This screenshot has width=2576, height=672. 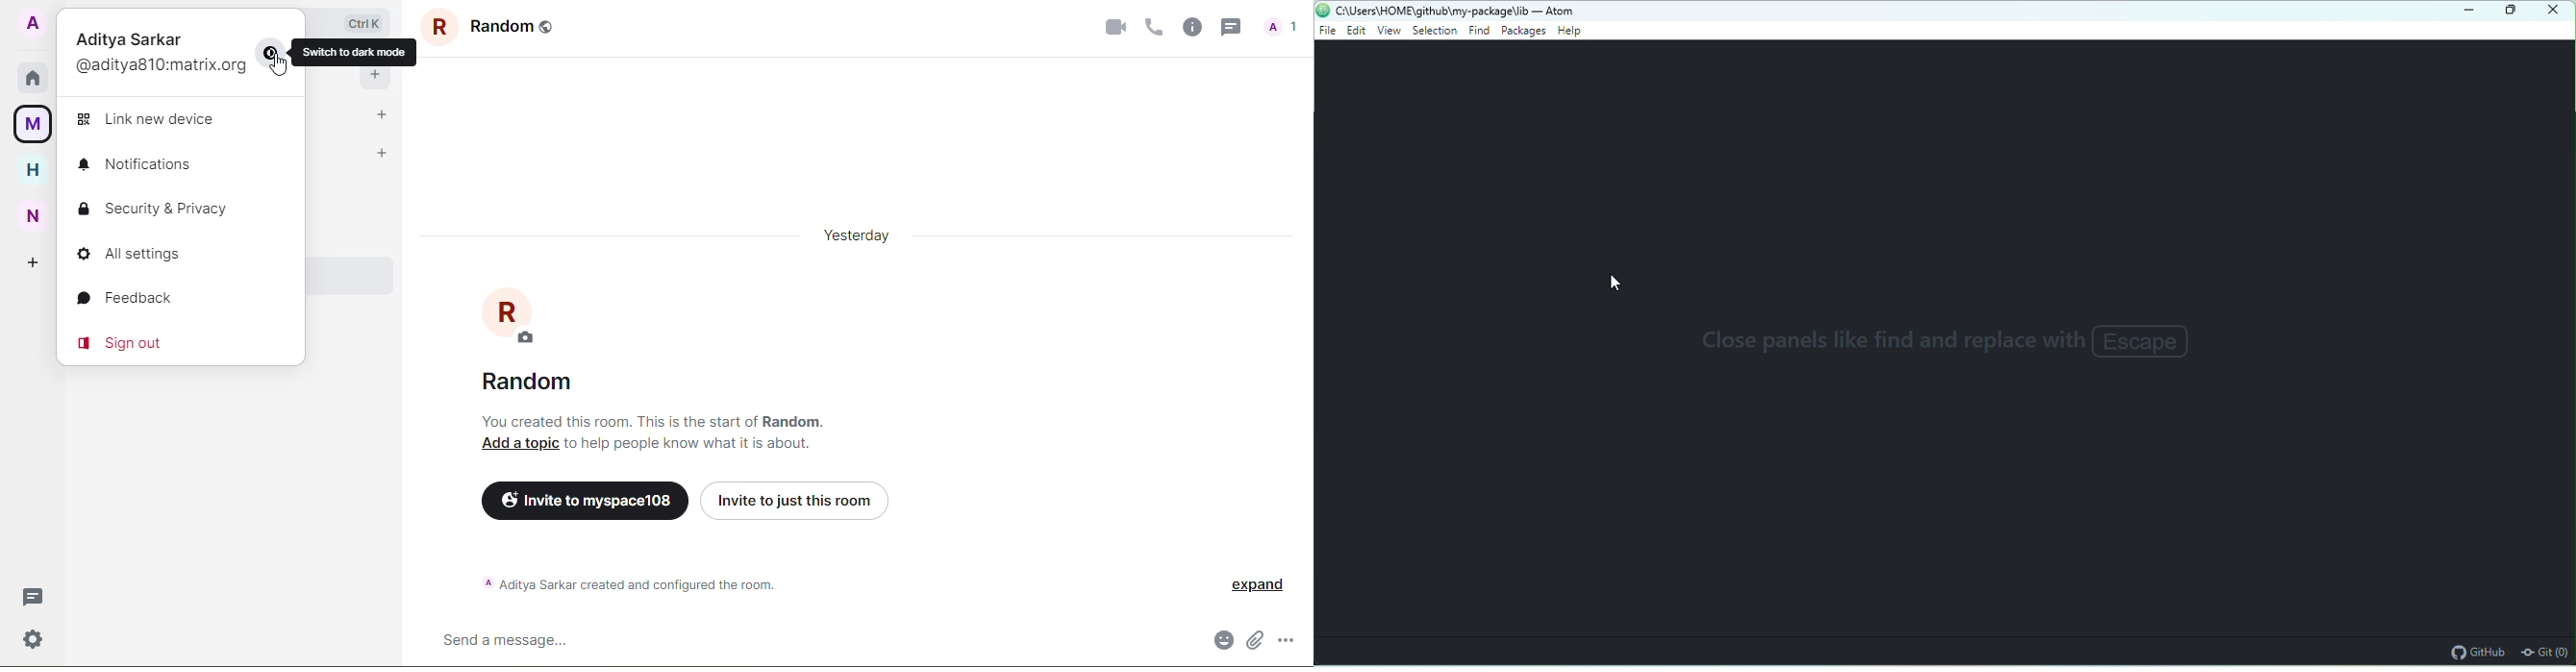 What do you see at coordinates (1386, 30) in the screenshot?
I see `view` at bounding box center [1386, 30].